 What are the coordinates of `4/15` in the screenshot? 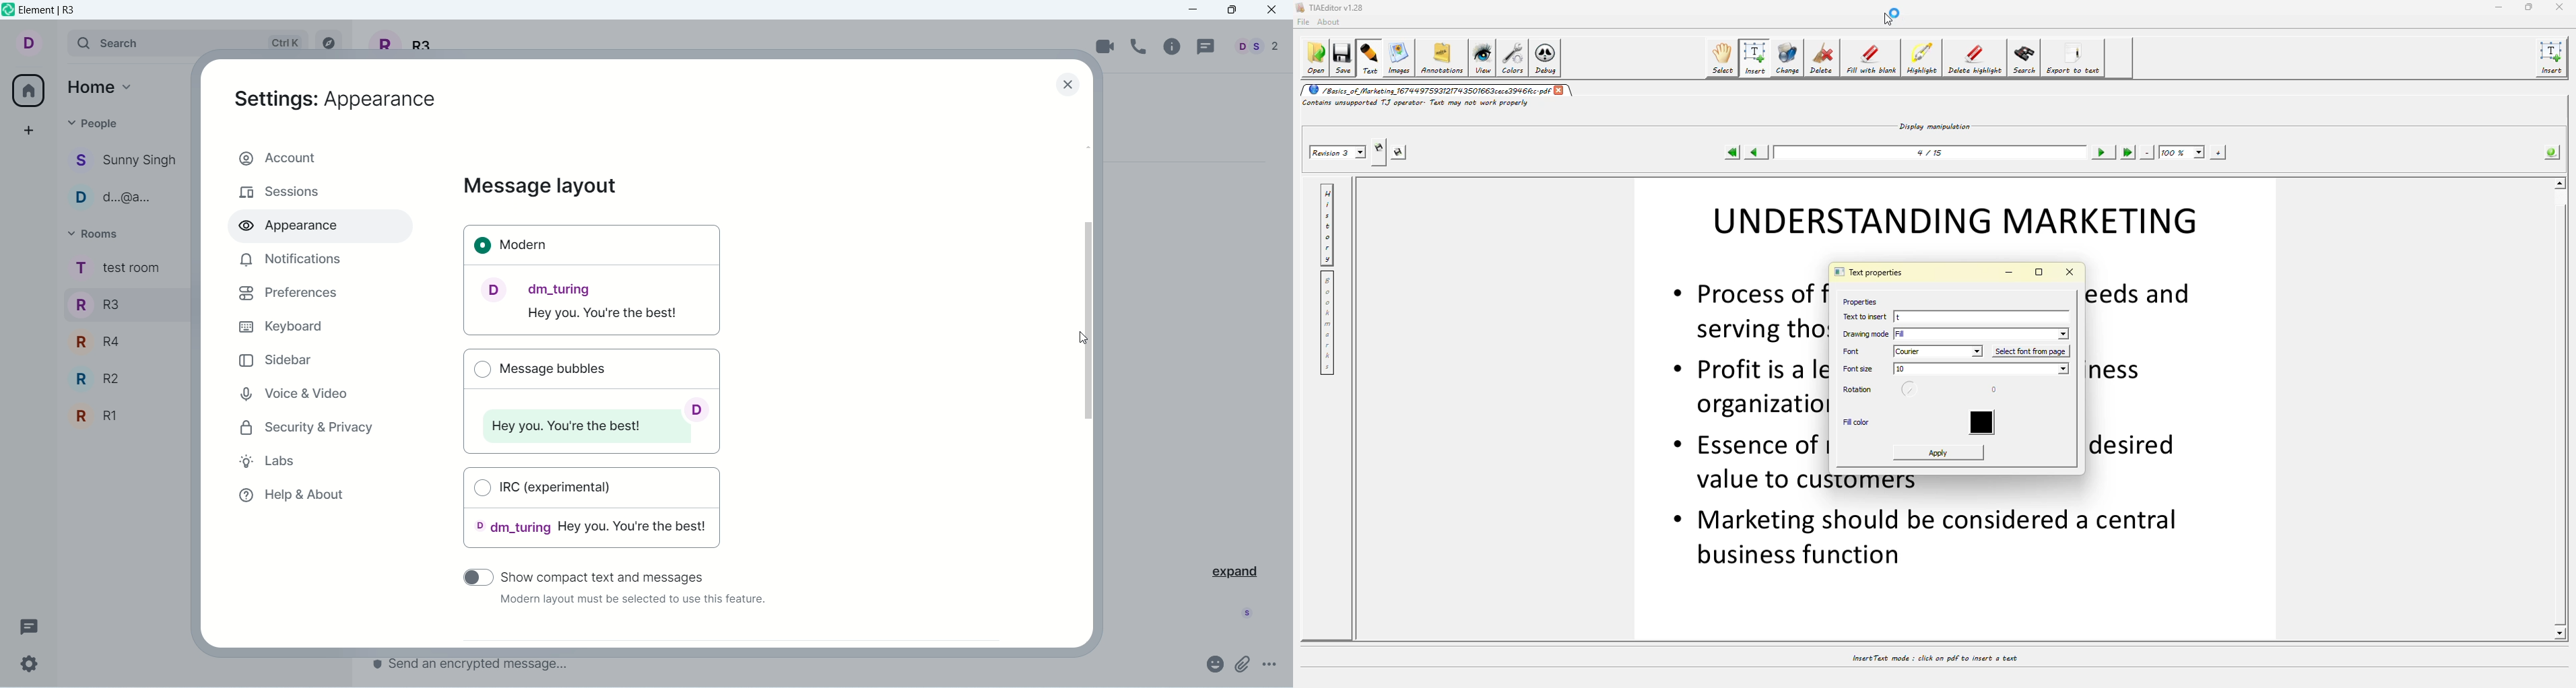 It's located at (1933, 152).